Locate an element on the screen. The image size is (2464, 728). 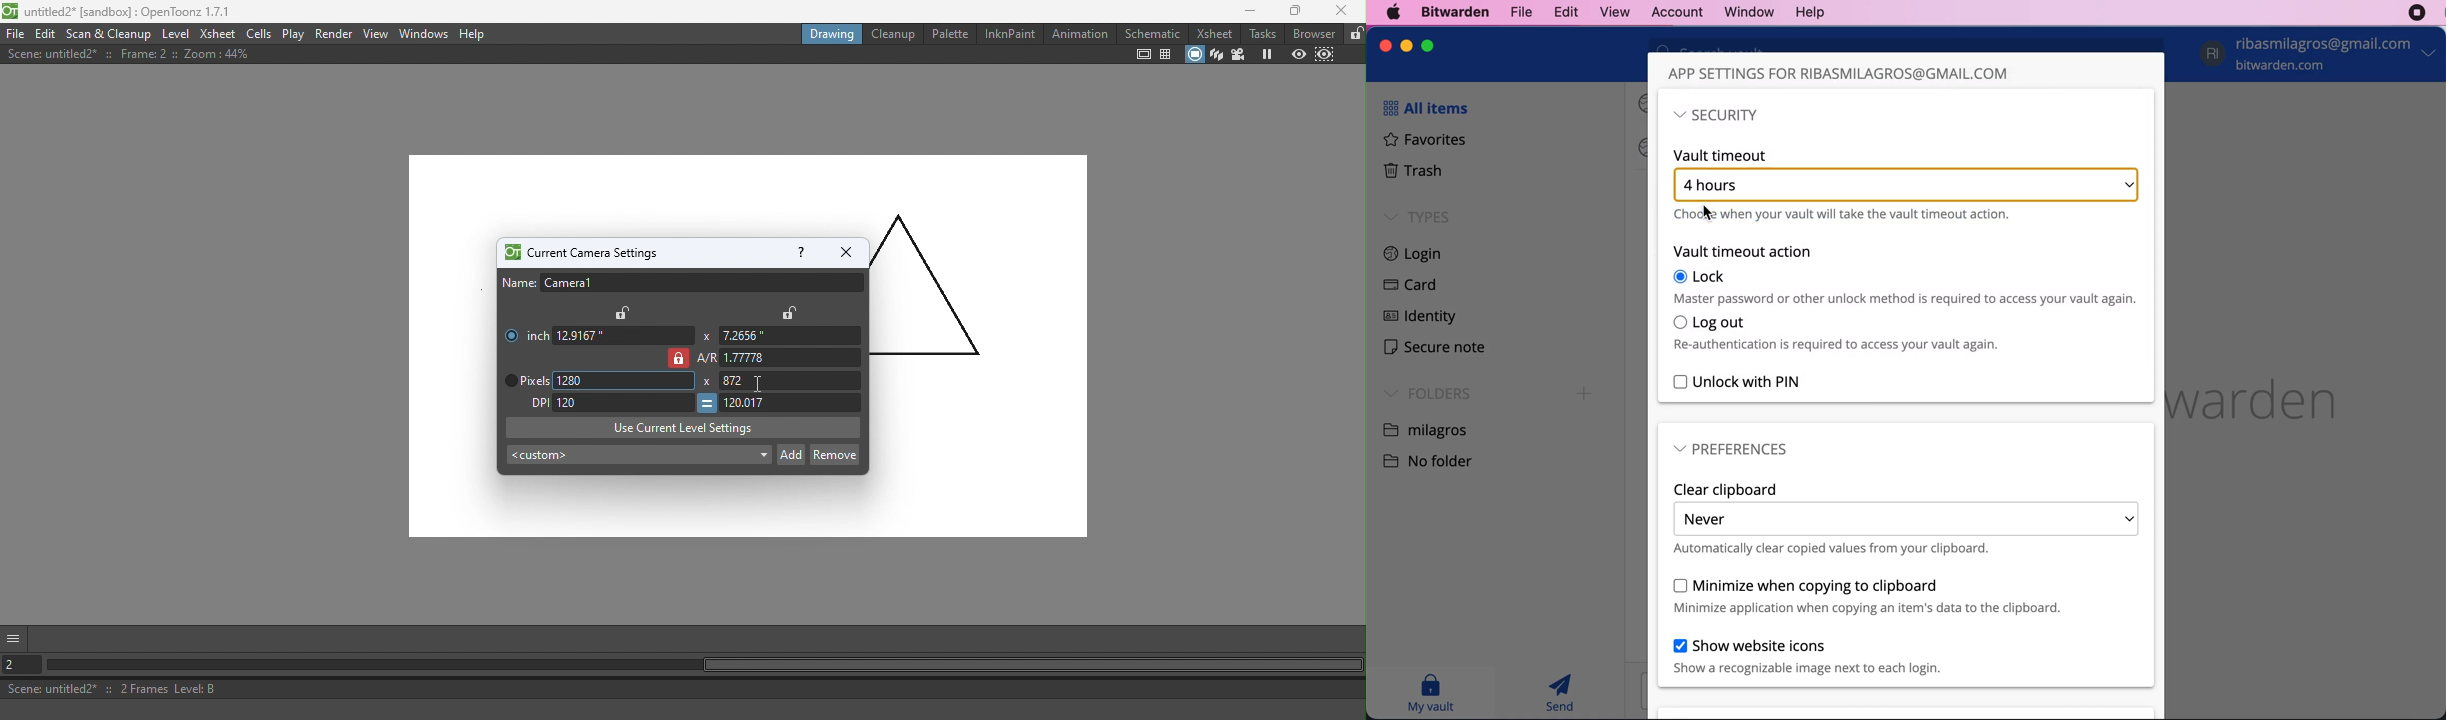
recording stopped is located at coordinates (2417, 13).